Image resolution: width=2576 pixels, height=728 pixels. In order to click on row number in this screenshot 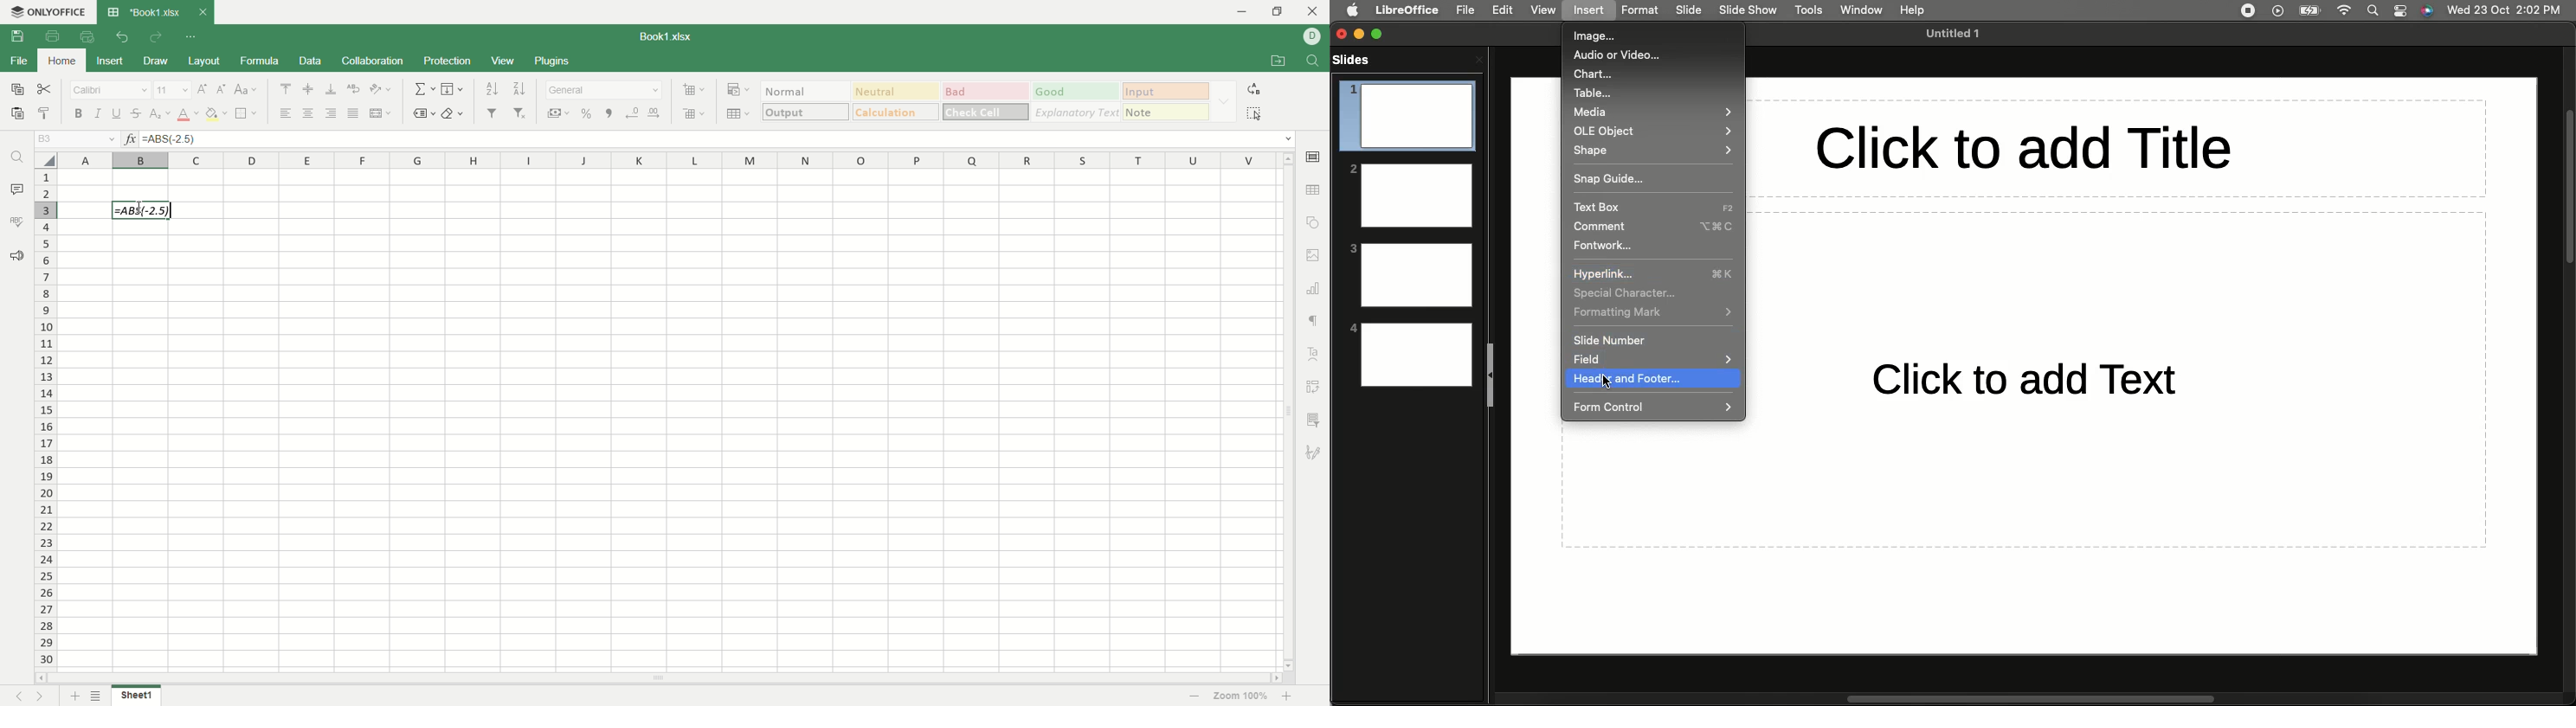, I will do `click(46, 419)`.